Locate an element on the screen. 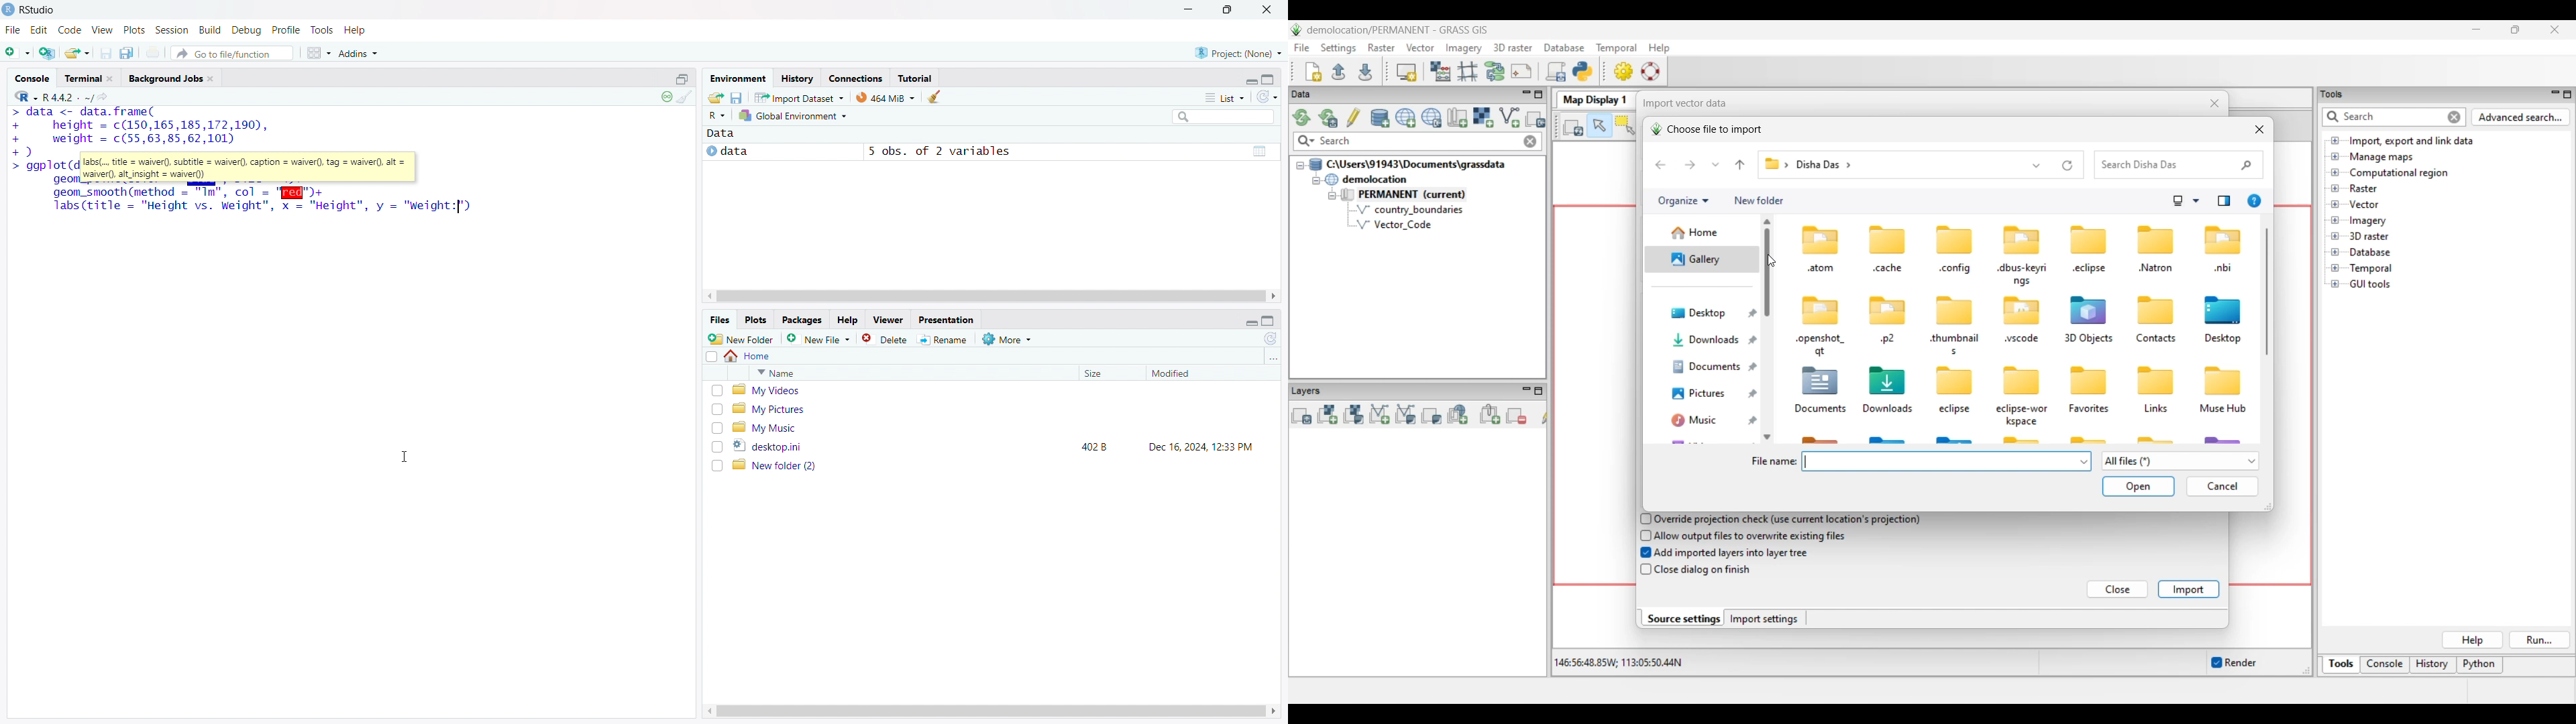  code is located at coordinates (70, 30).